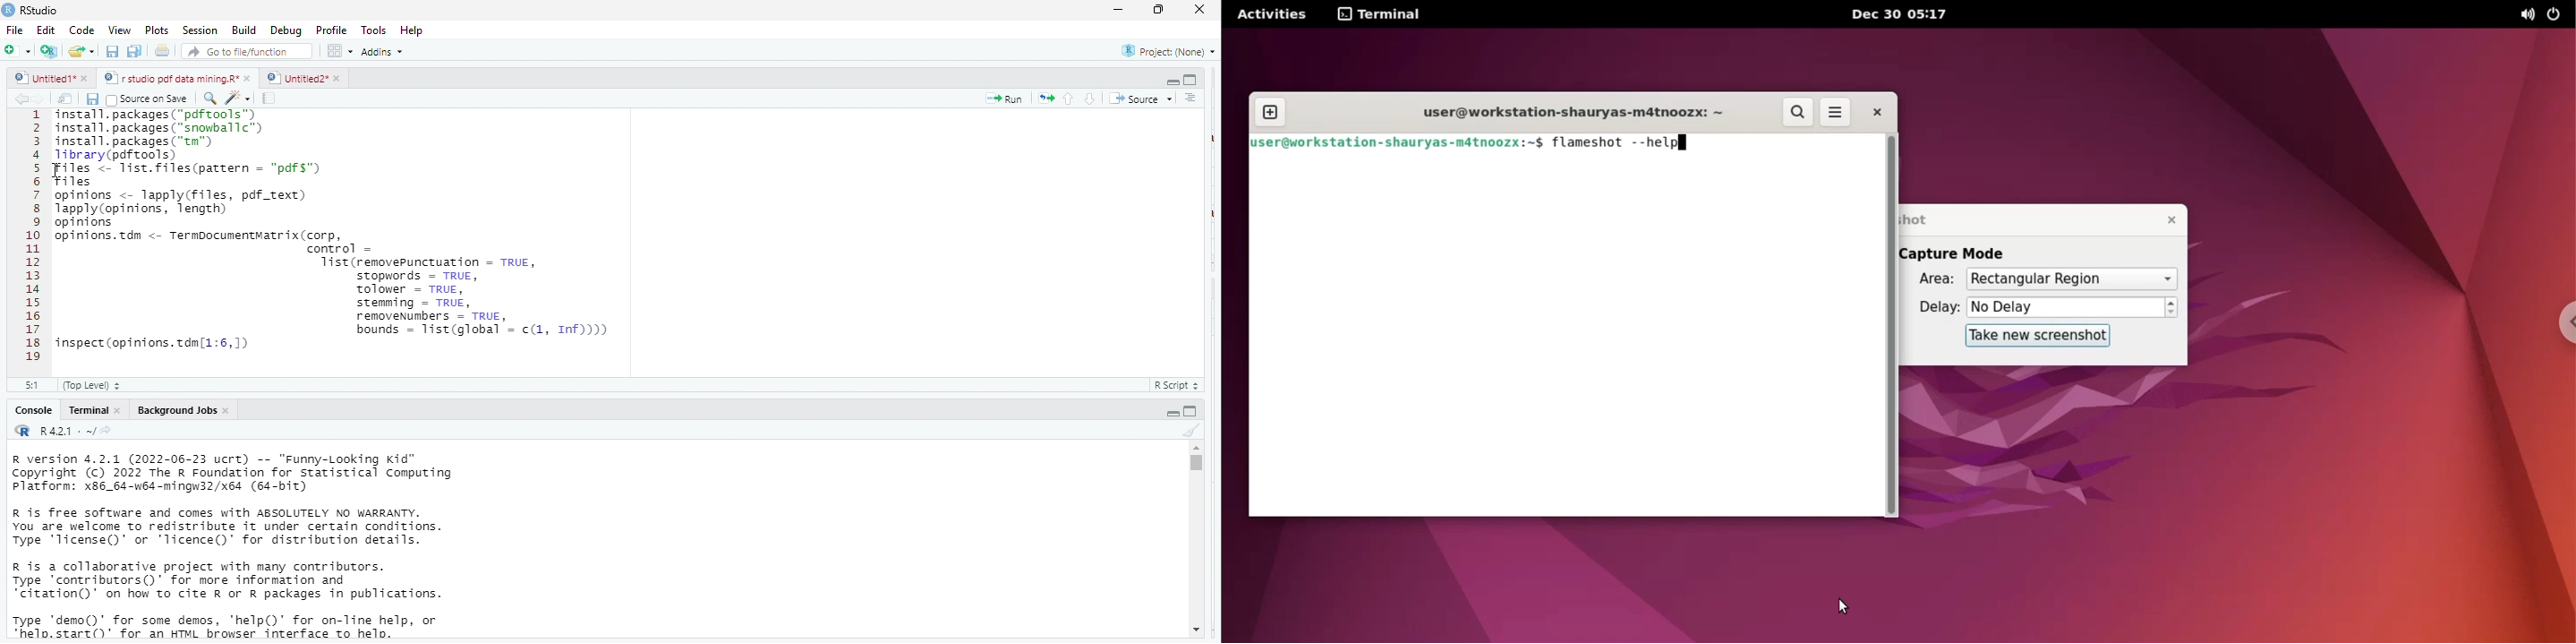 The height and width of the screenshot is (644, 2576). I want to click on top level, so click(97, 385).